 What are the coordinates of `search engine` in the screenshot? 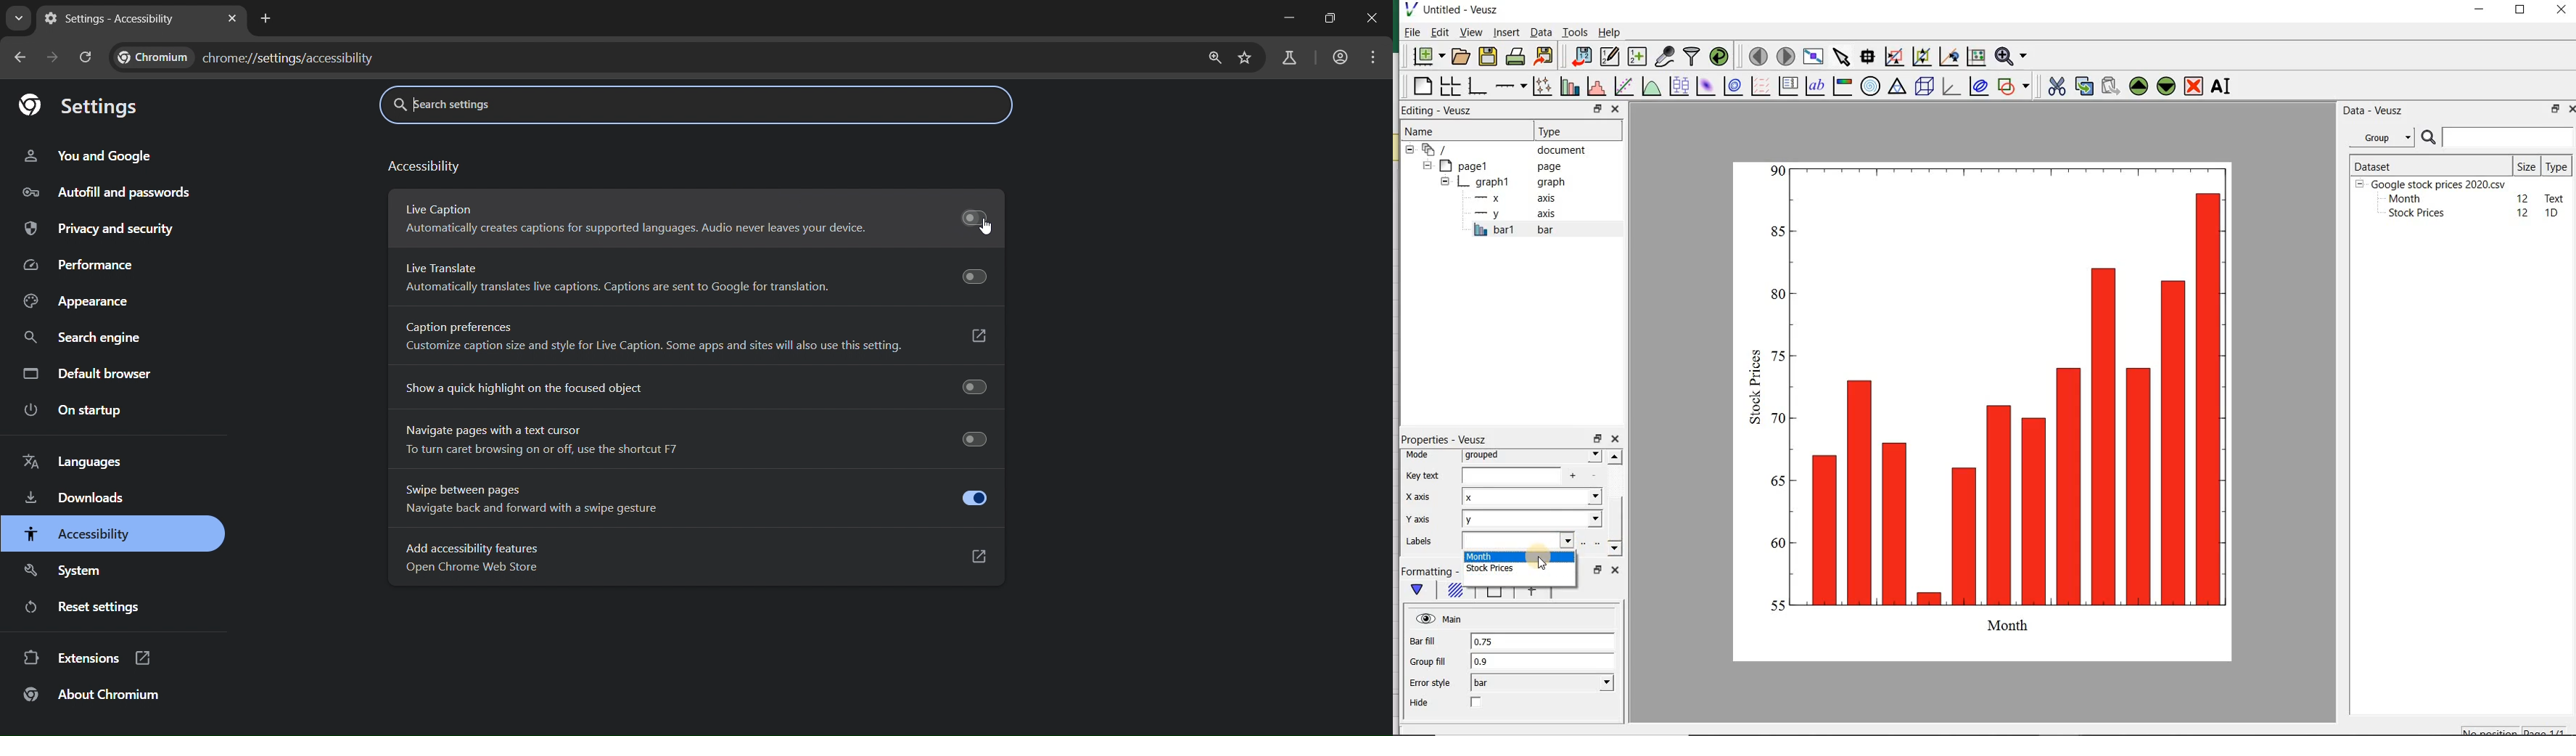 It's located at (89, 338).